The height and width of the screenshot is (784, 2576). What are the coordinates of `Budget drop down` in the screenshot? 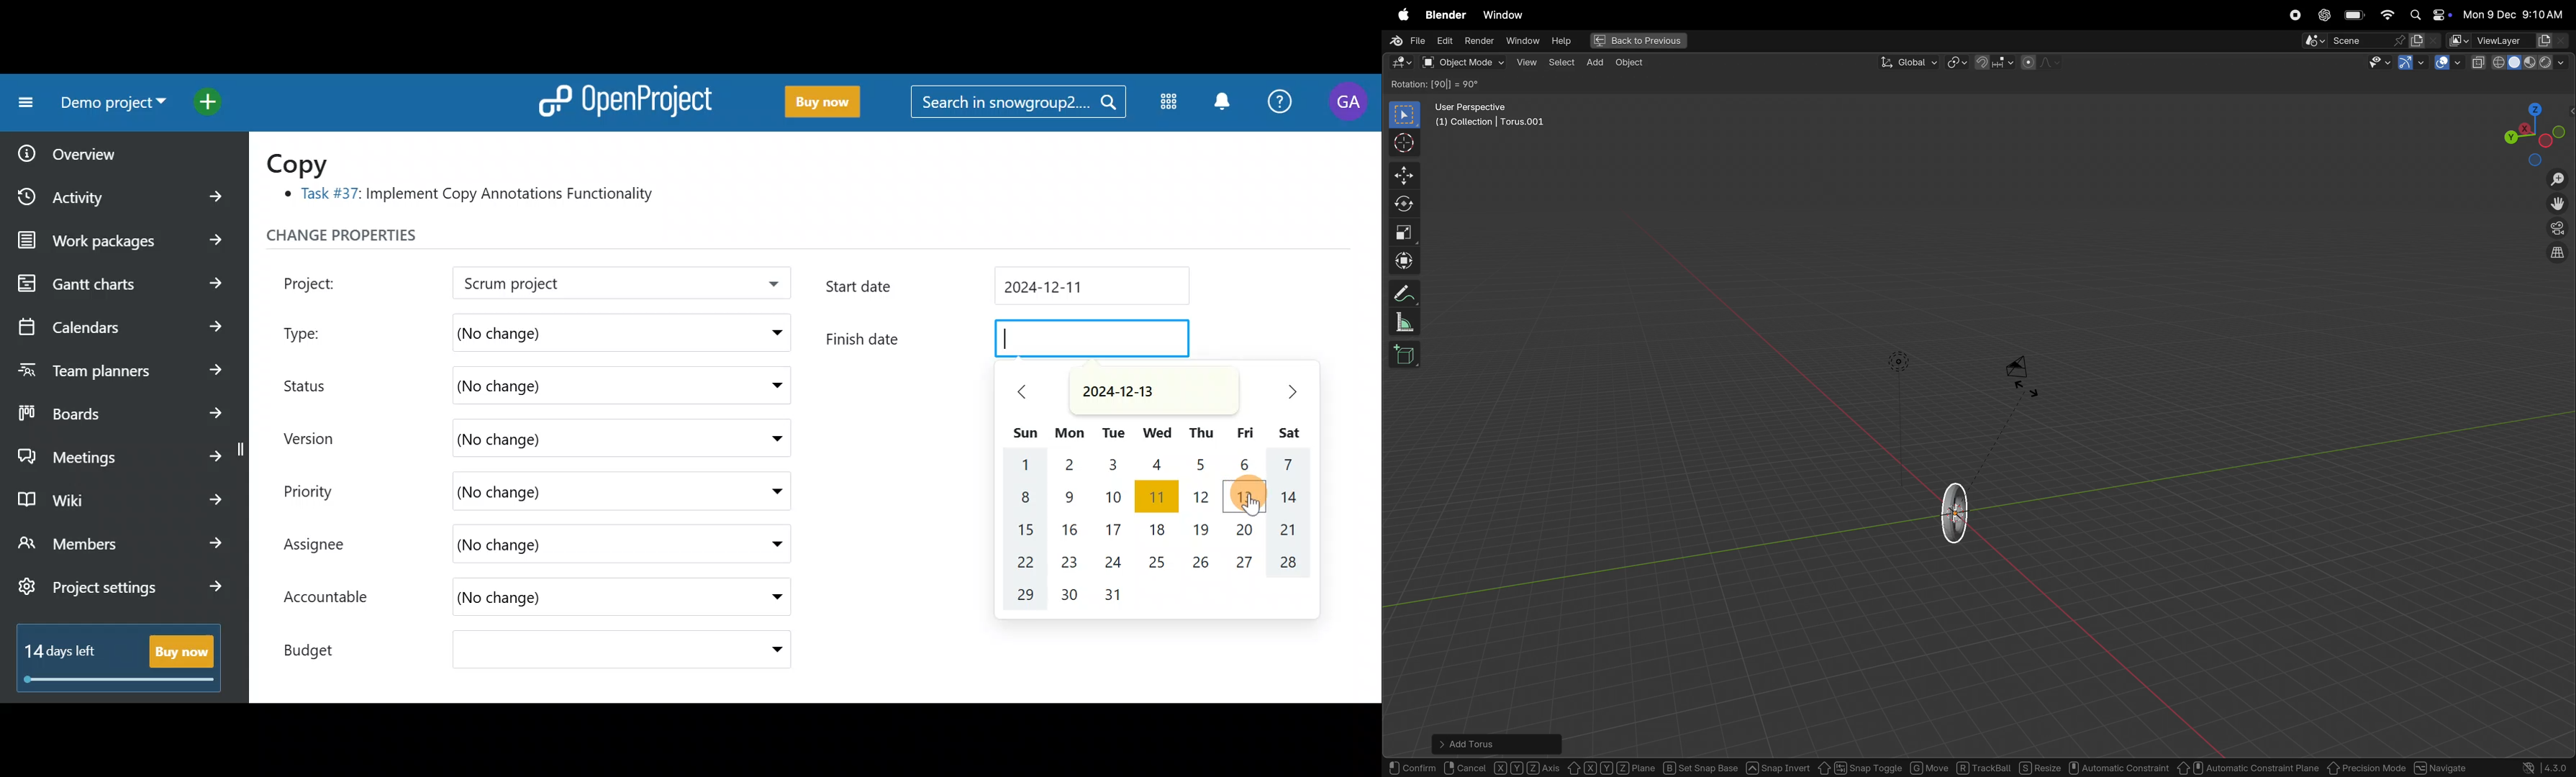 It's located at (768, 650).